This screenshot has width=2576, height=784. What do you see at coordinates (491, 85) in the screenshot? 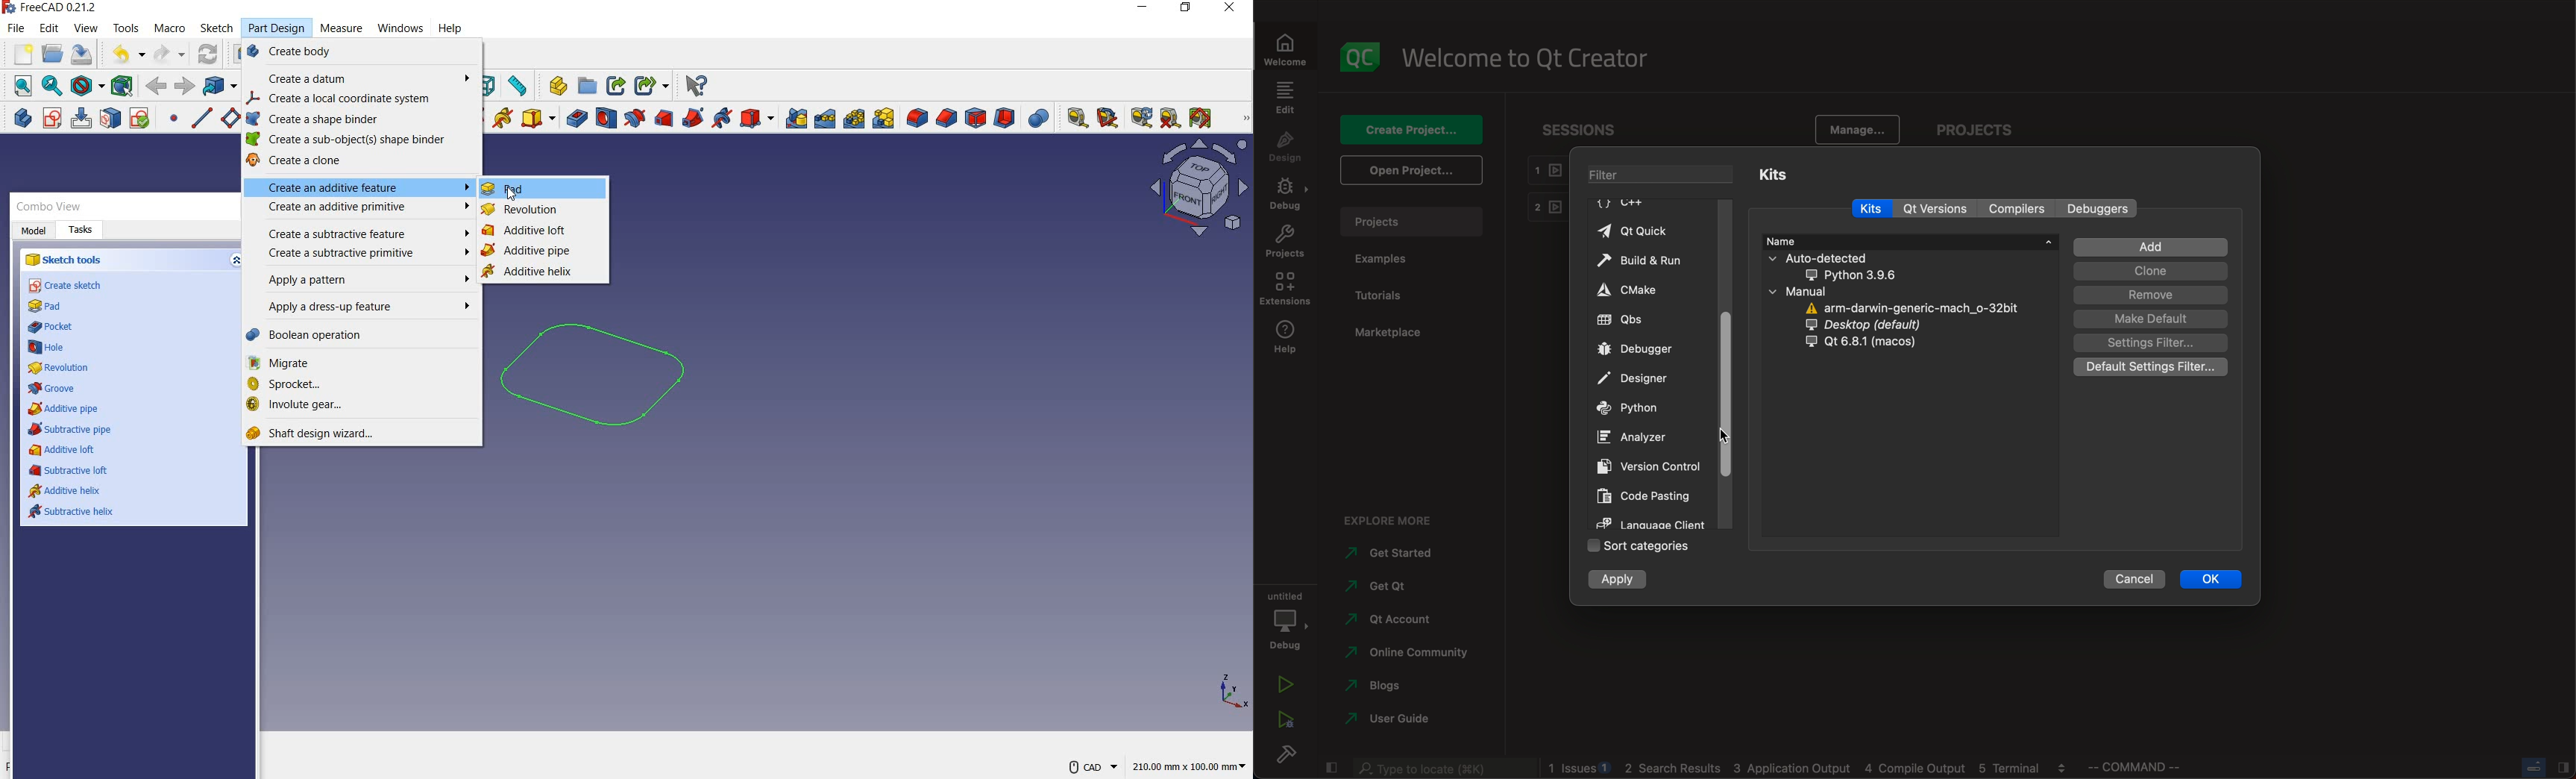
I see `Shape` at bounding box center [491, 85].